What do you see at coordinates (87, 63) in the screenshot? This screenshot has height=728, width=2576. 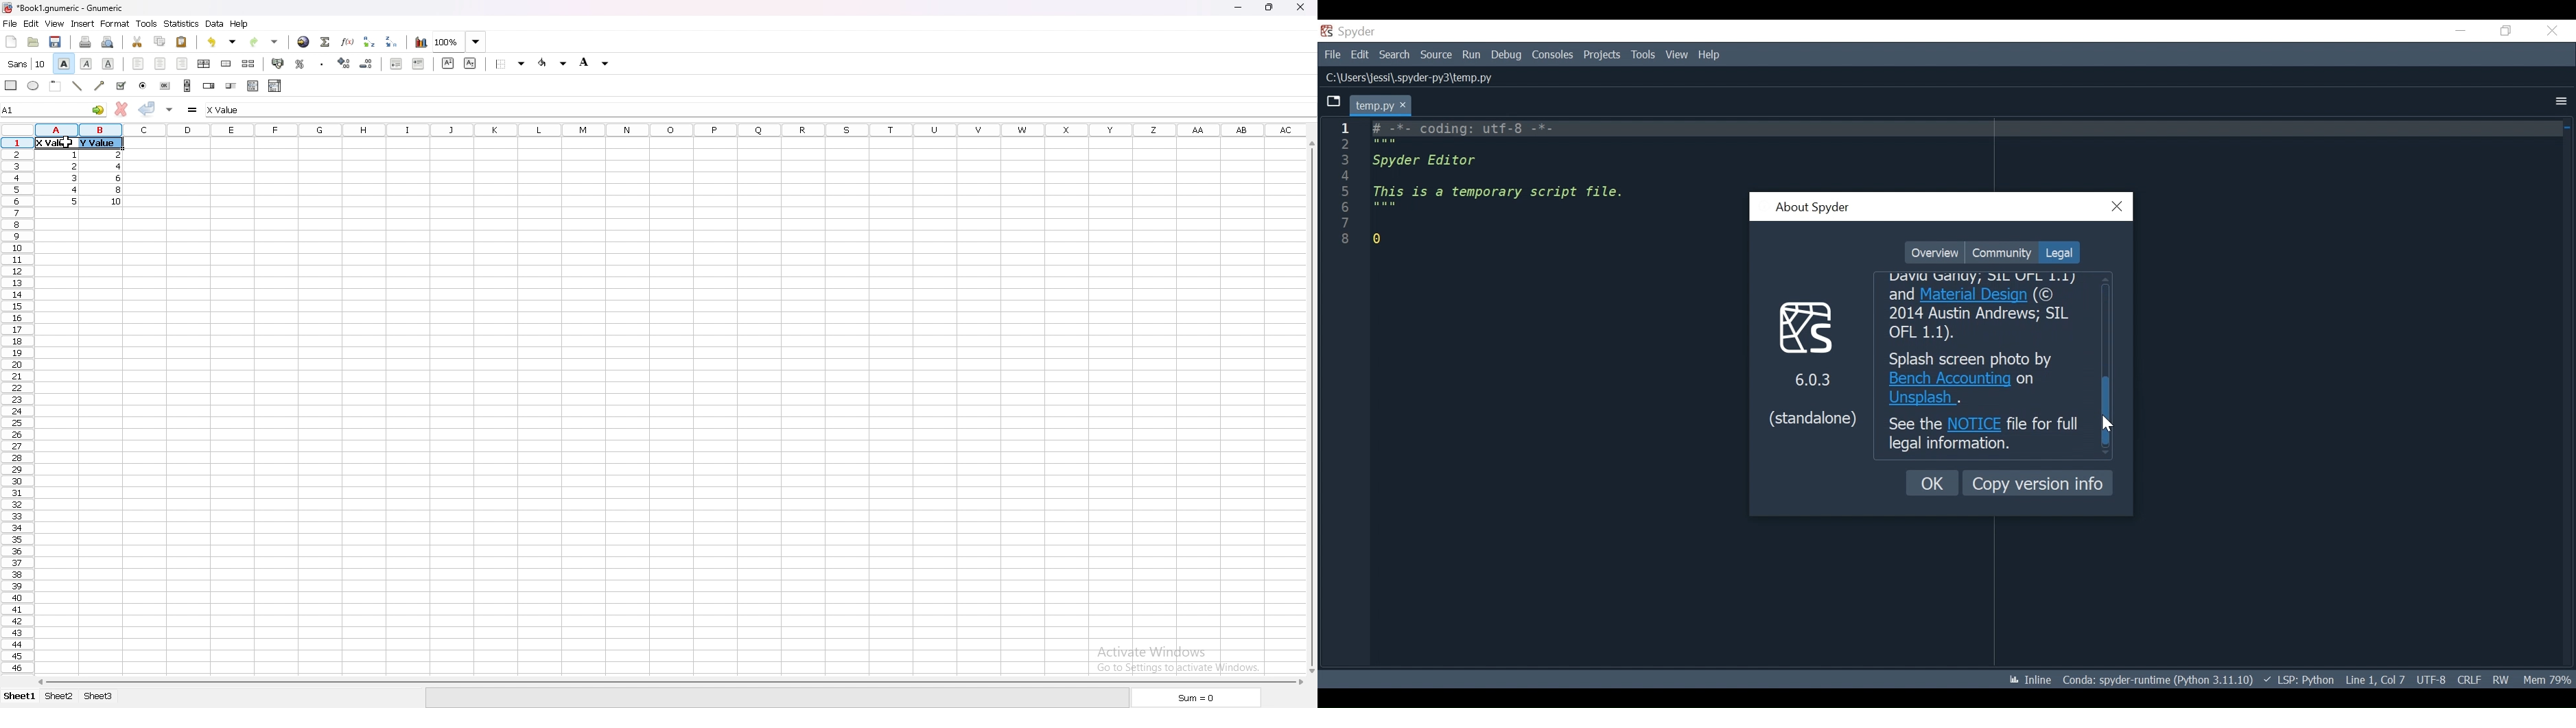 I see `italic` at bounding box center [87, 63].